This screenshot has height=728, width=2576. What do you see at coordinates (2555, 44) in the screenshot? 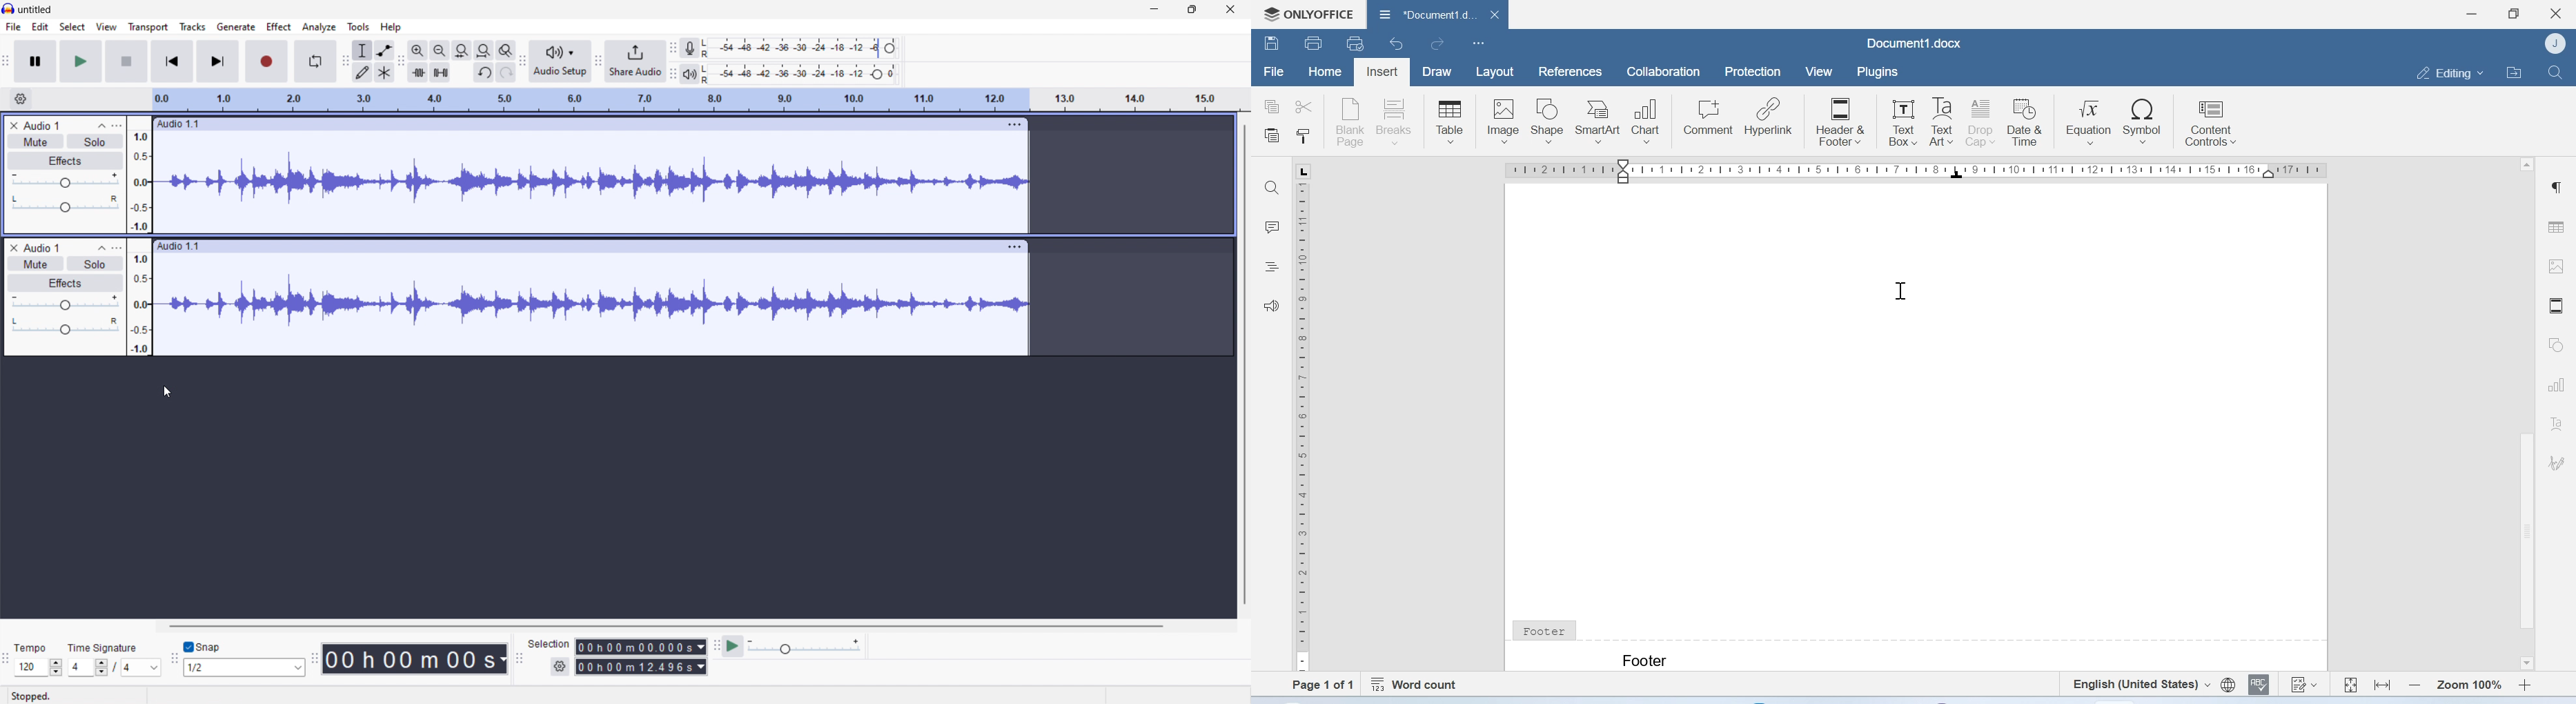
I see `Account` at bounding box center [2555, 44].